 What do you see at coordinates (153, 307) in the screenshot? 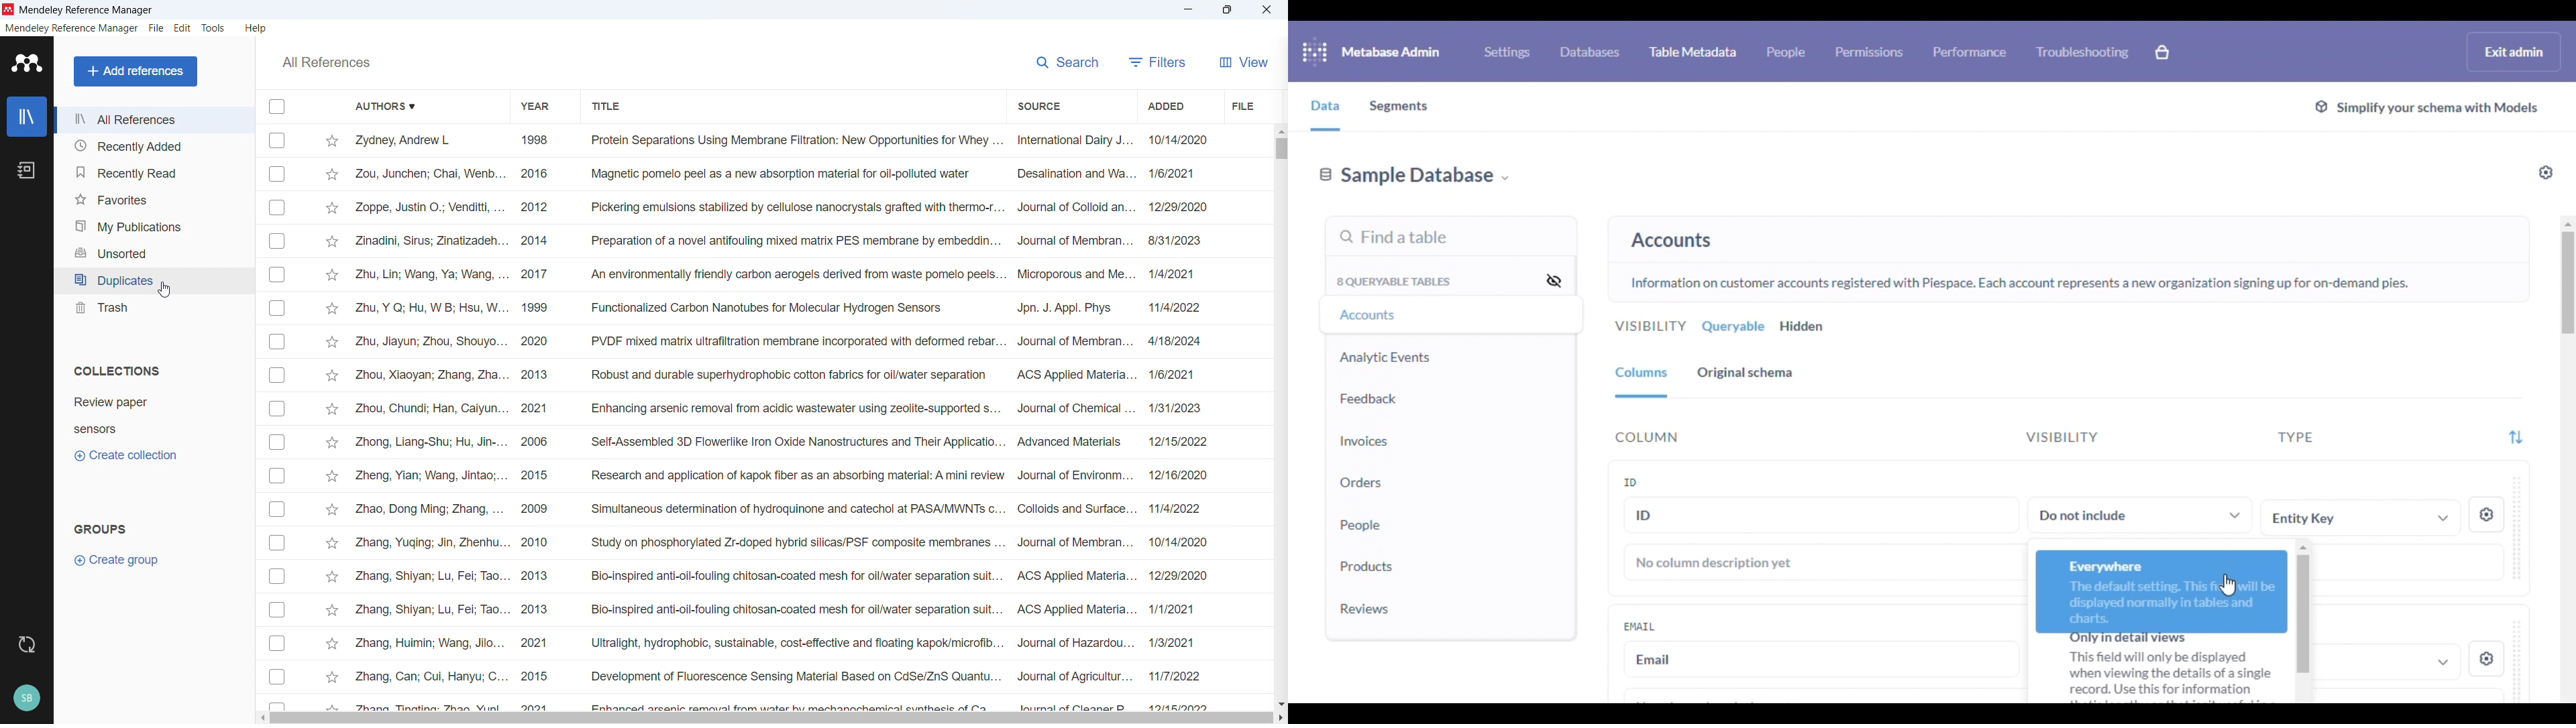
I see `trash` at bounding box center [153, 307].